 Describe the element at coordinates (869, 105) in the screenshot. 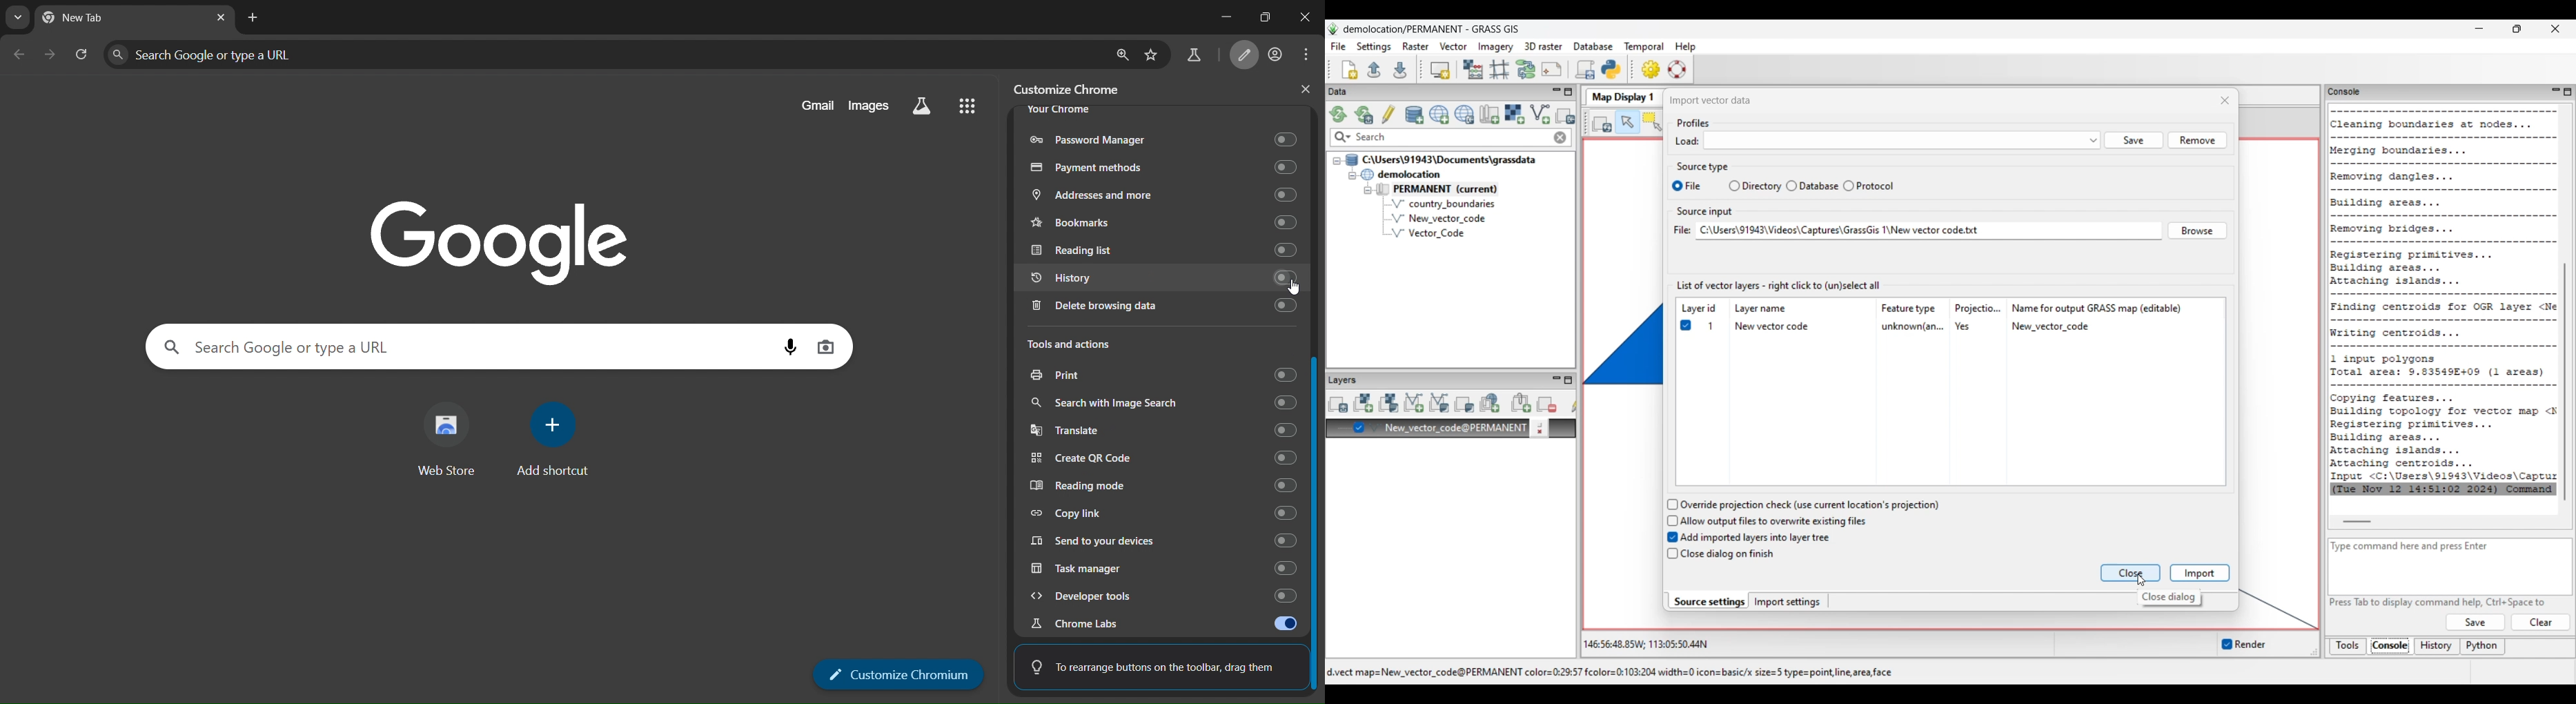

I see `images` at that location.